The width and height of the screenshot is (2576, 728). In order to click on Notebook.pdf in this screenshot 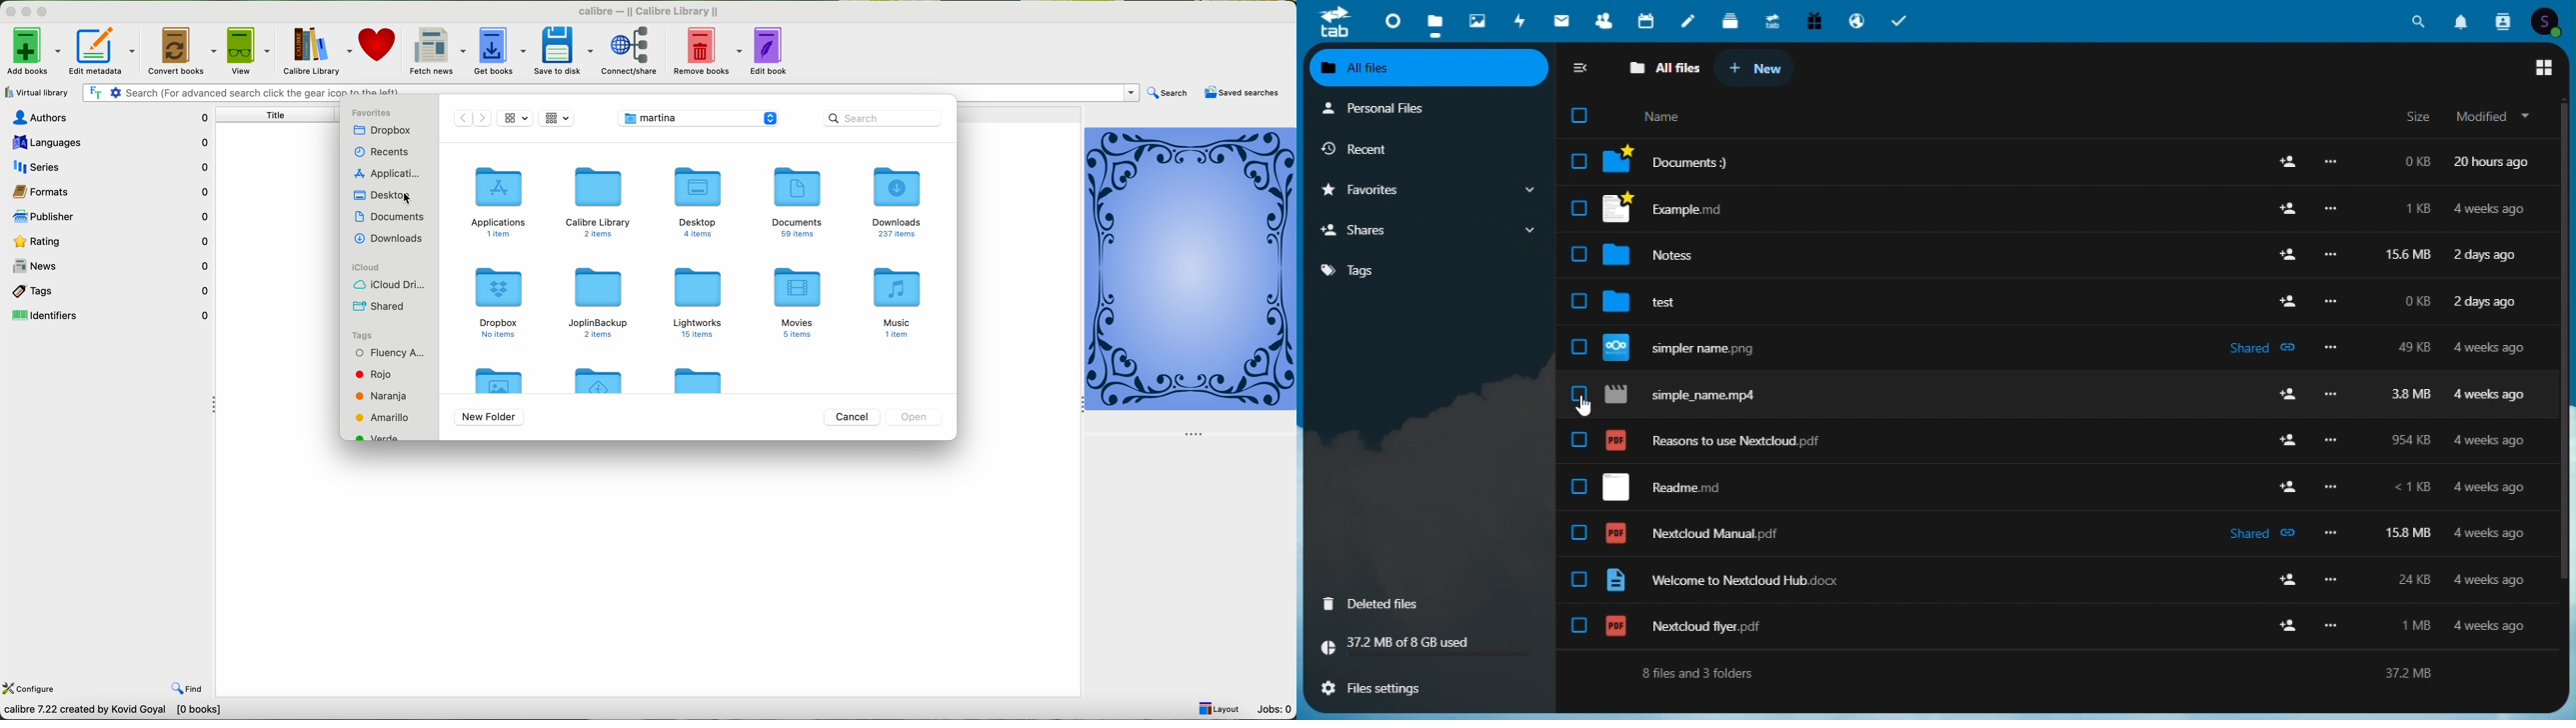, I will do `click(2038, 533)`.